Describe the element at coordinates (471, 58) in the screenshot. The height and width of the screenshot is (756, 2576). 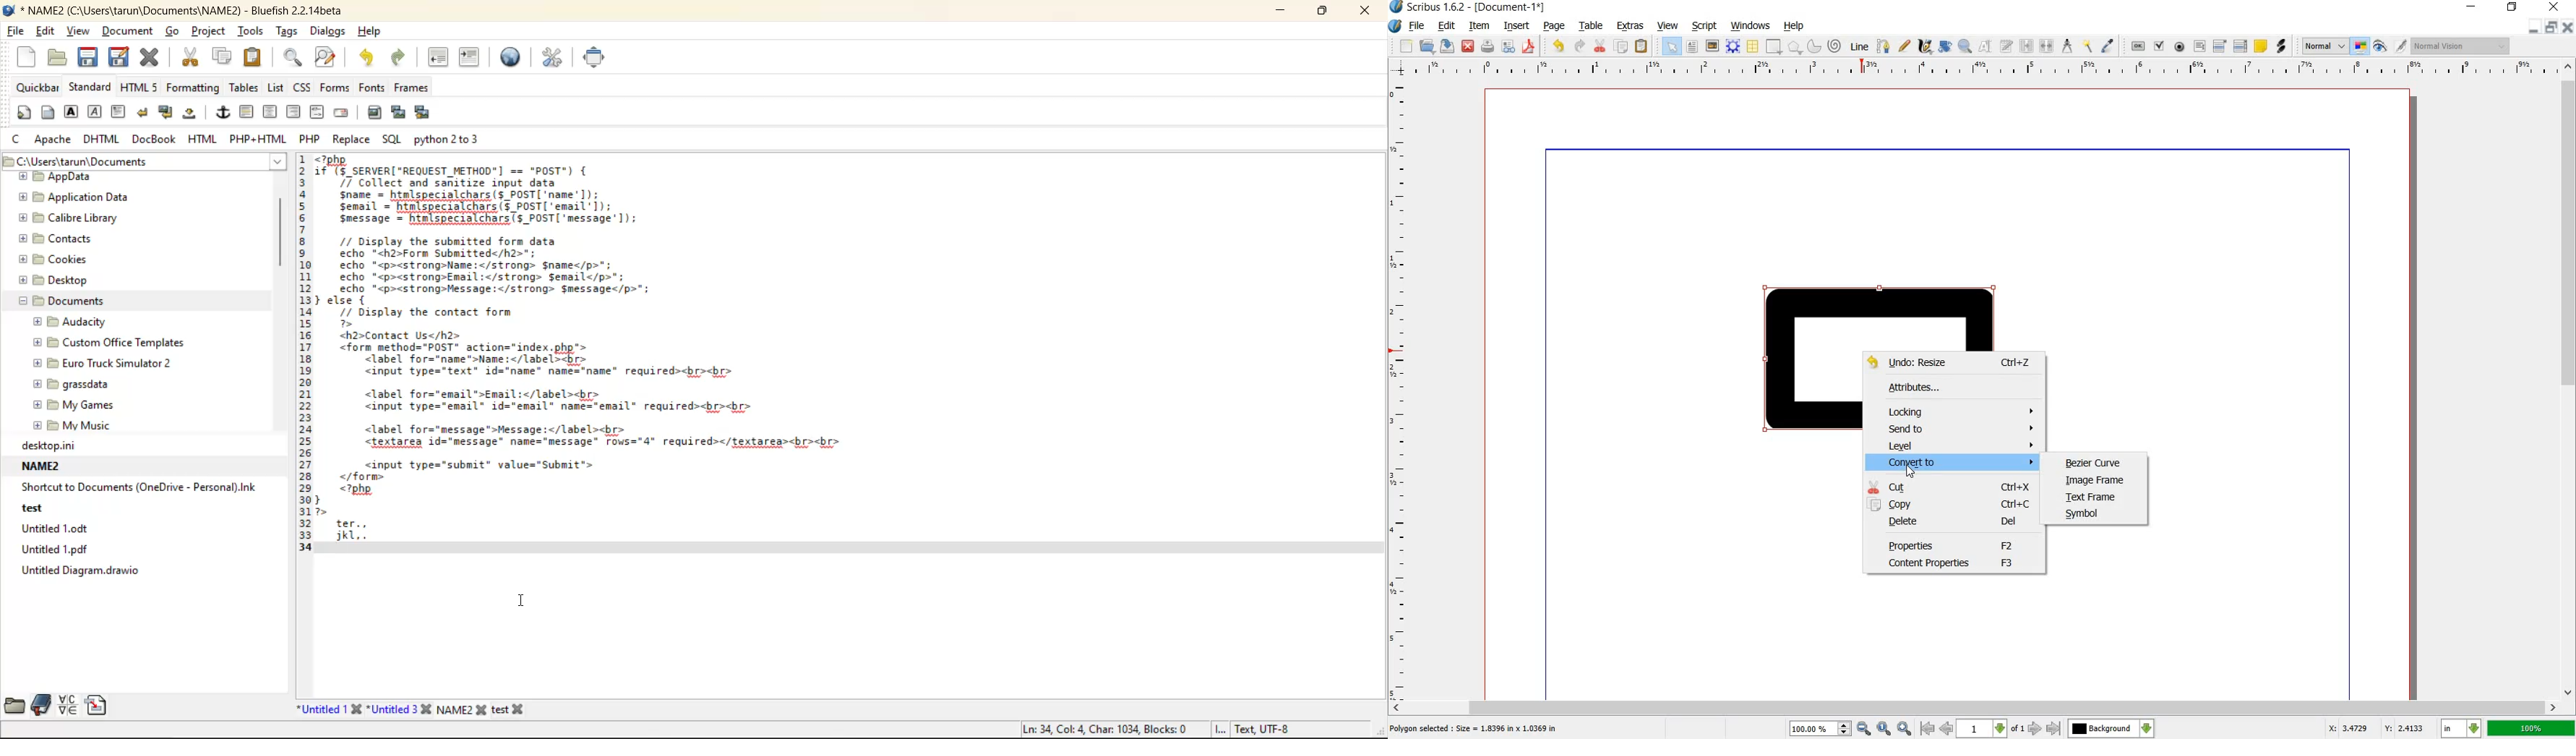
I see `indent` at that location.